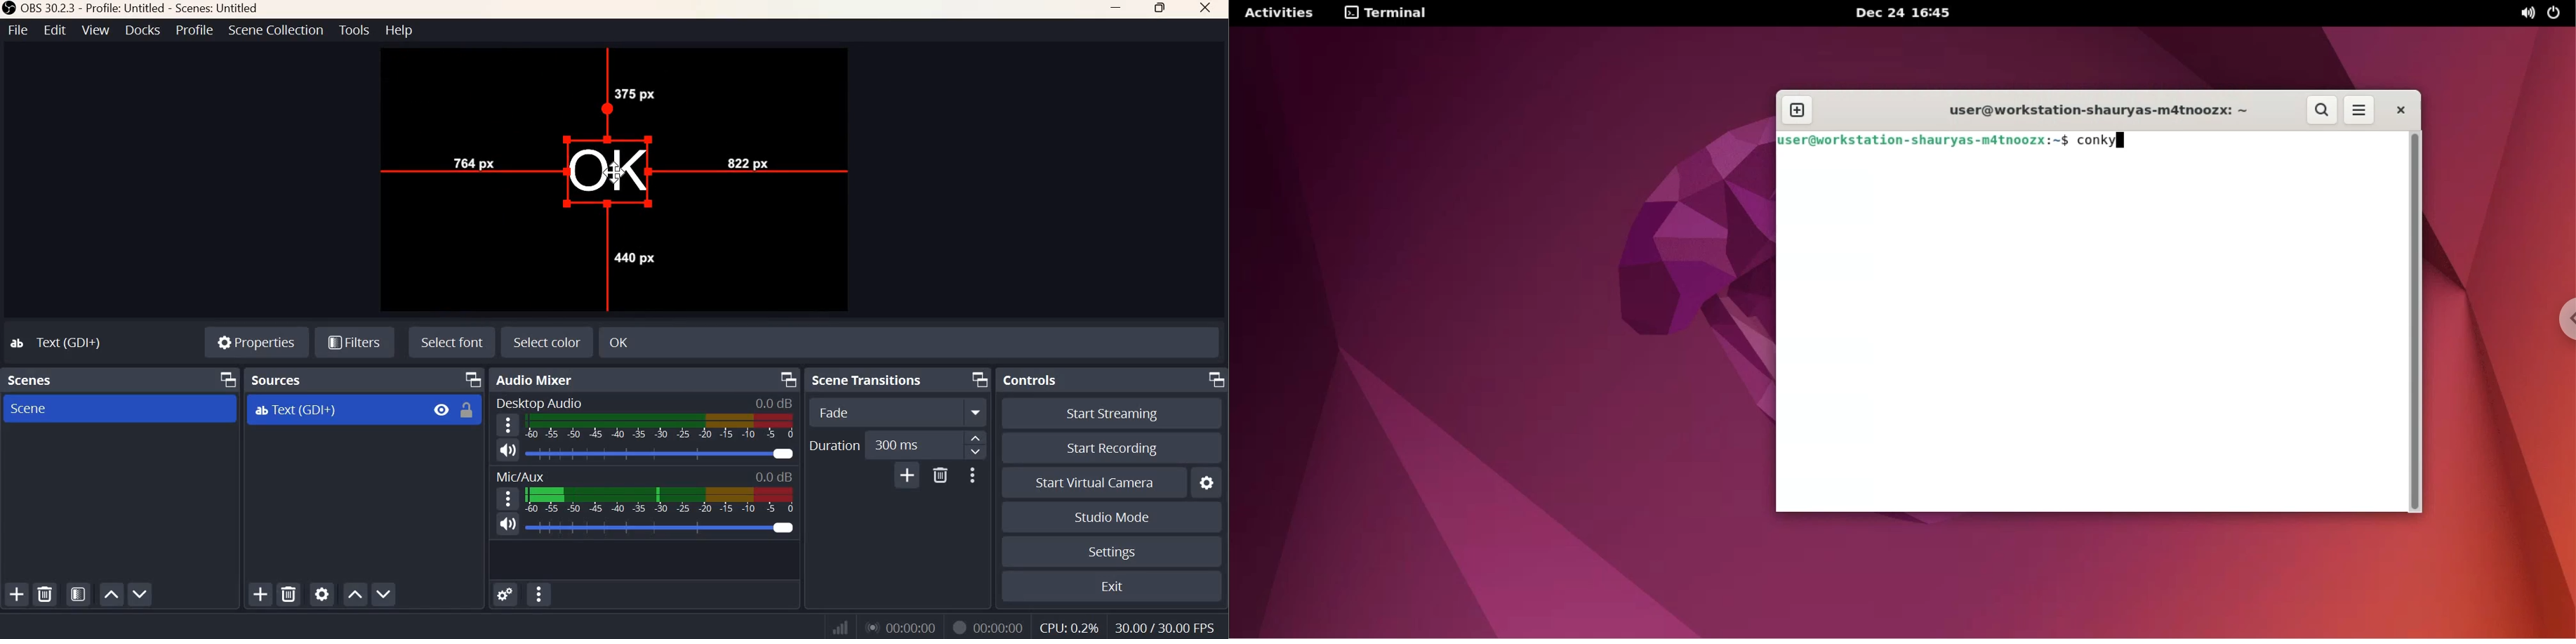  What do you see at coordinates (55, 29) in the screenshot?
I see `Edit` at bounding box center [55, 29].